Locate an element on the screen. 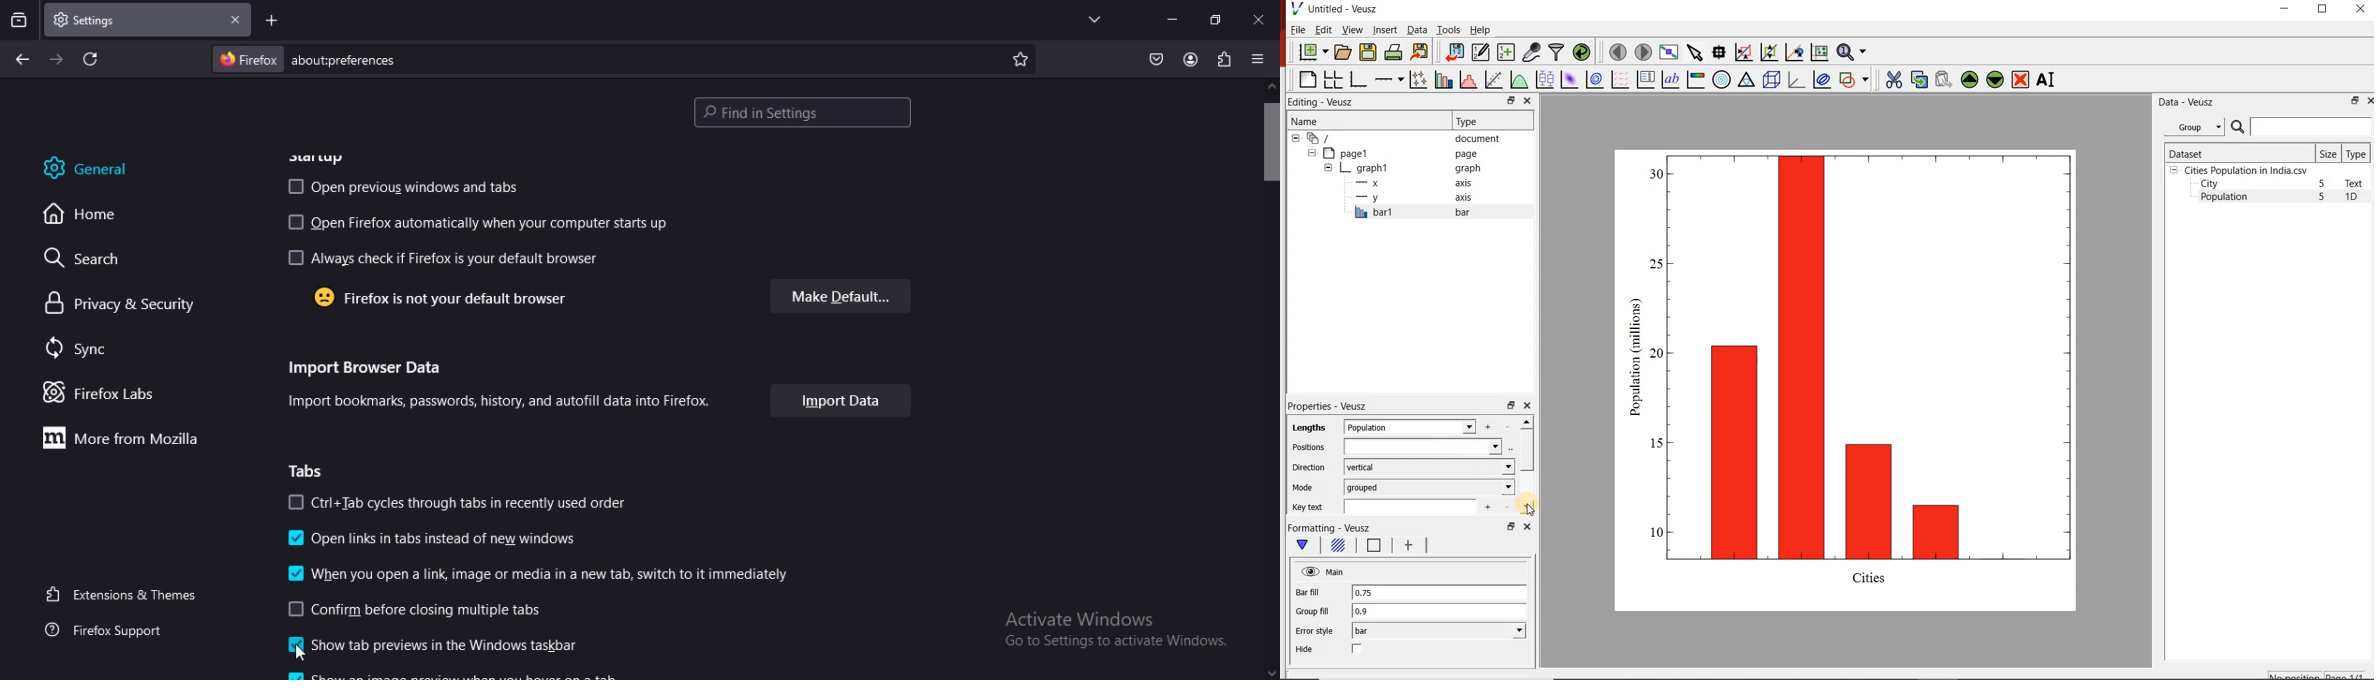 Image resolution: width=2380 pixels, height=700 pixels. view plot full screen is located at coordinates (1669, 52).